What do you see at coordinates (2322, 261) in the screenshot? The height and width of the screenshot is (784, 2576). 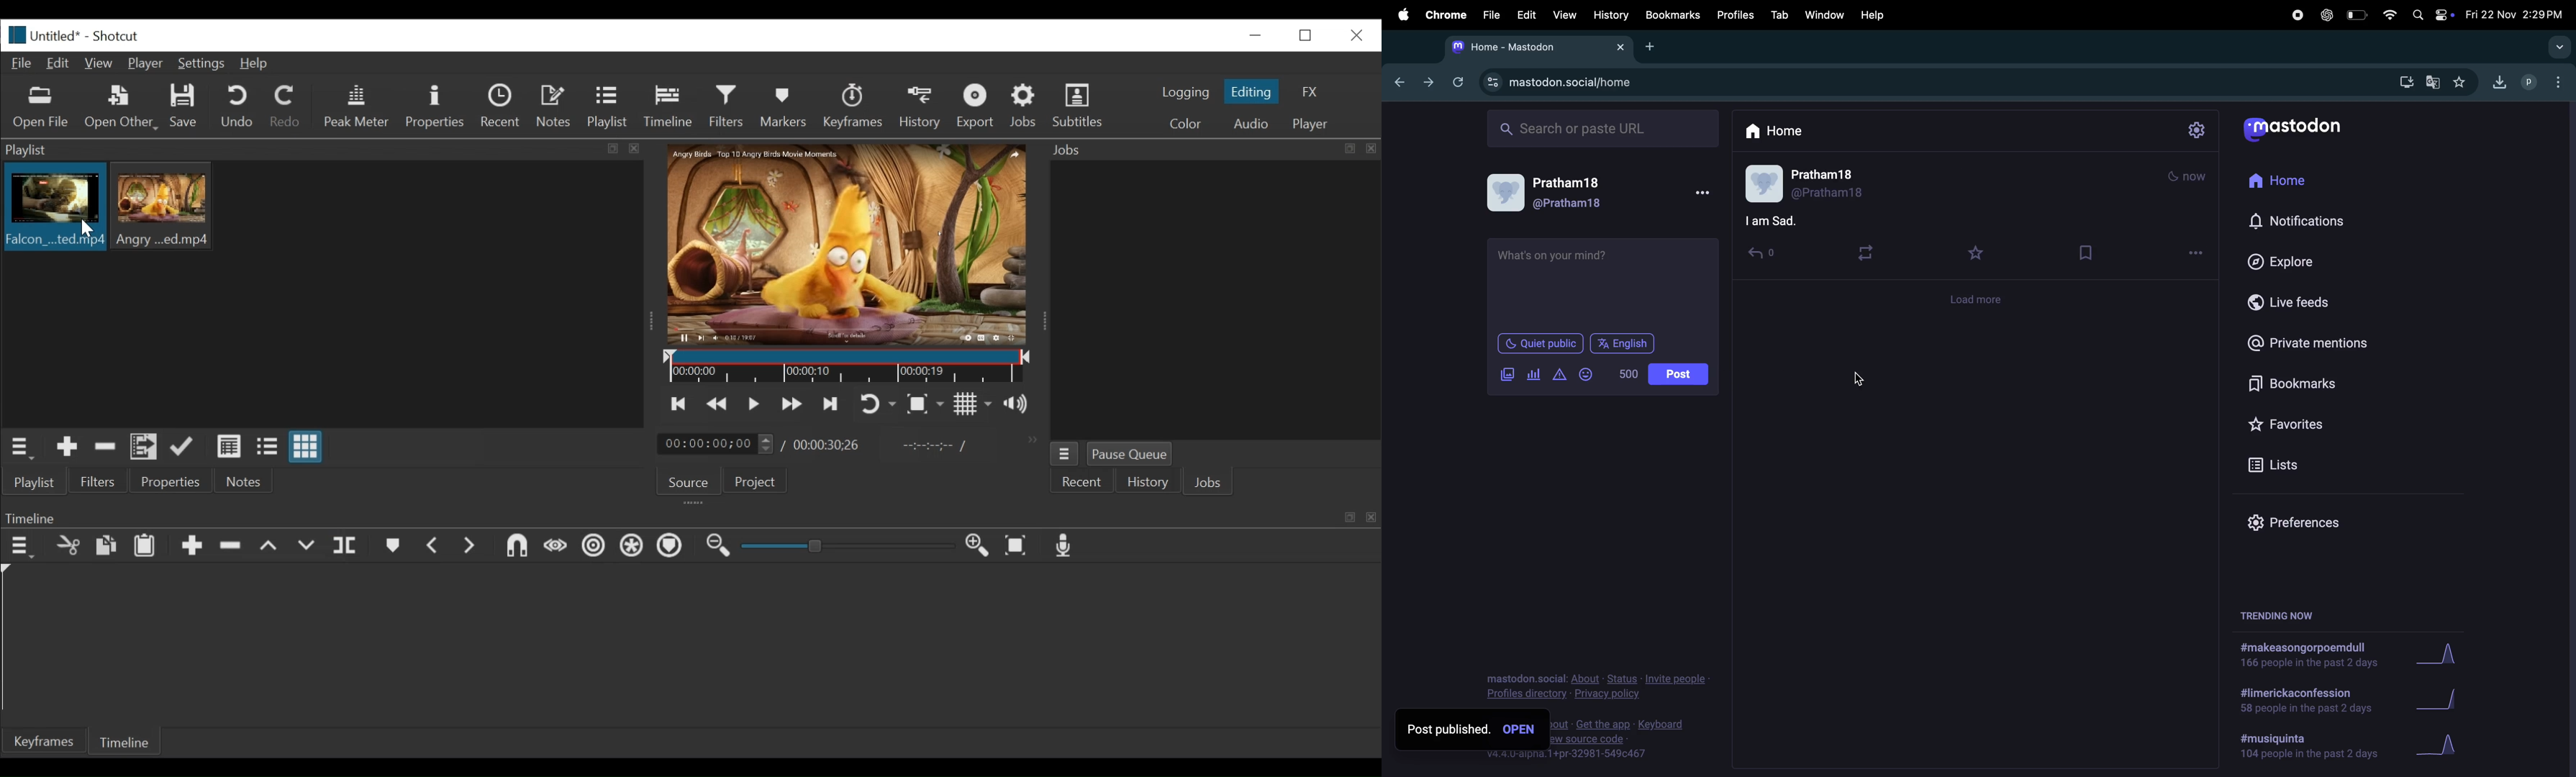 I see `explore` at bounding box center [2322, 261].